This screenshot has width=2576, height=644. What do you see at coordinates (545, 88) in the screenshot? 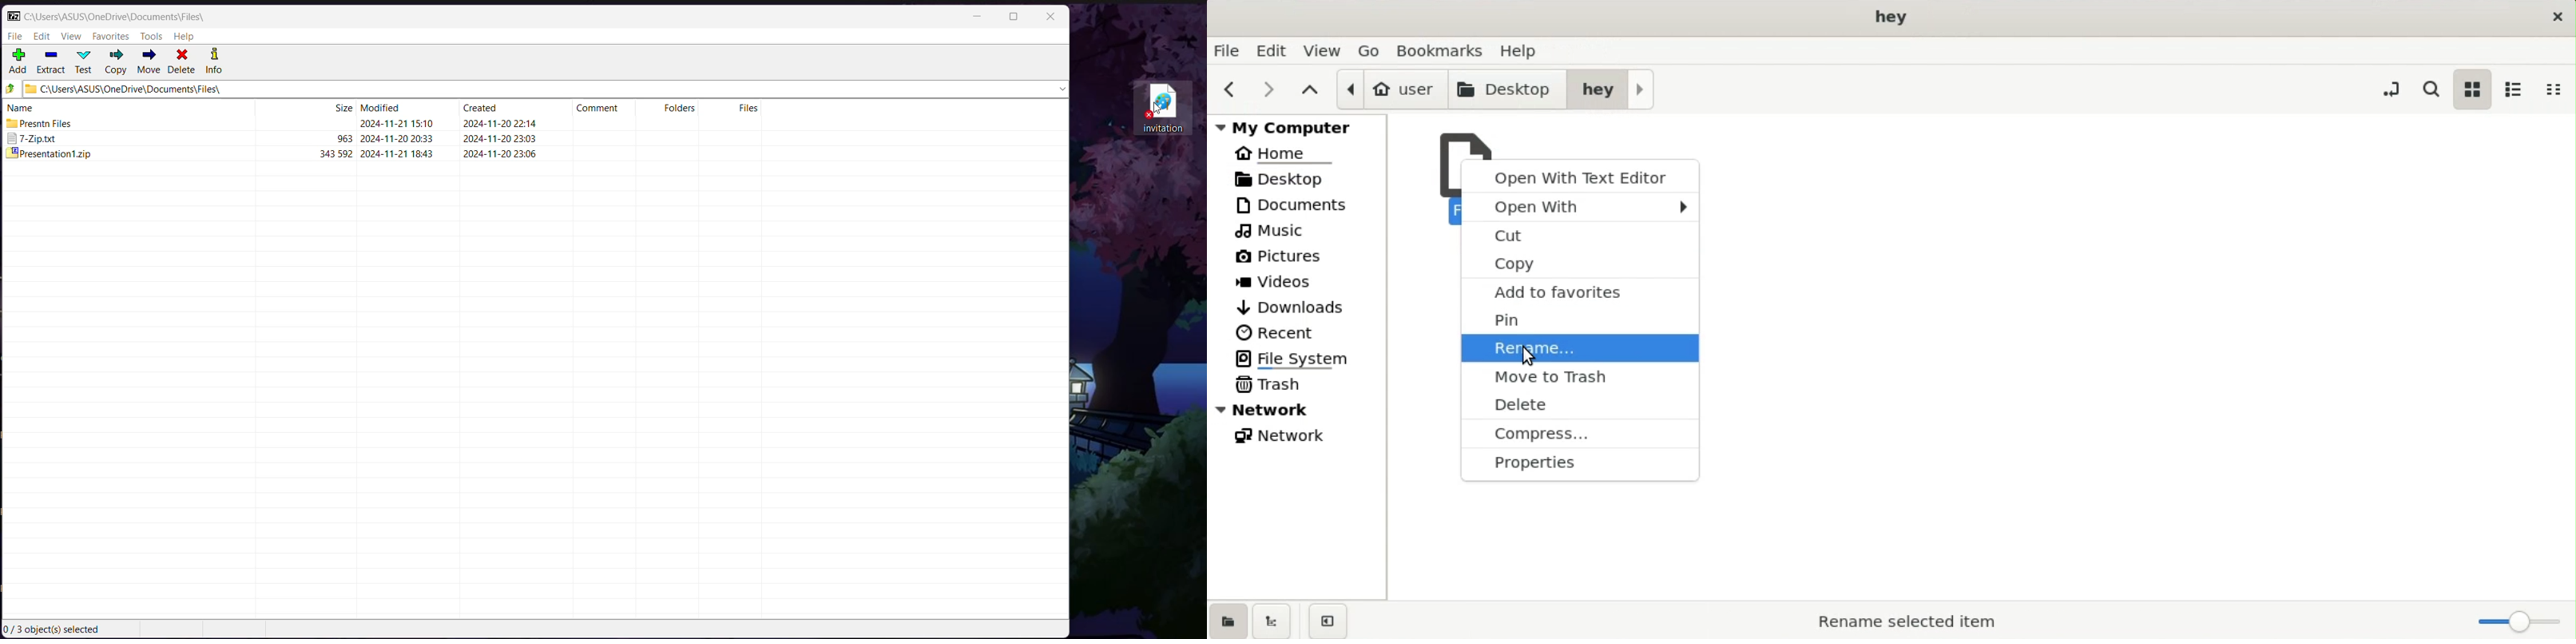
I see `Current Folder Path` at bounding box center [545, 88].